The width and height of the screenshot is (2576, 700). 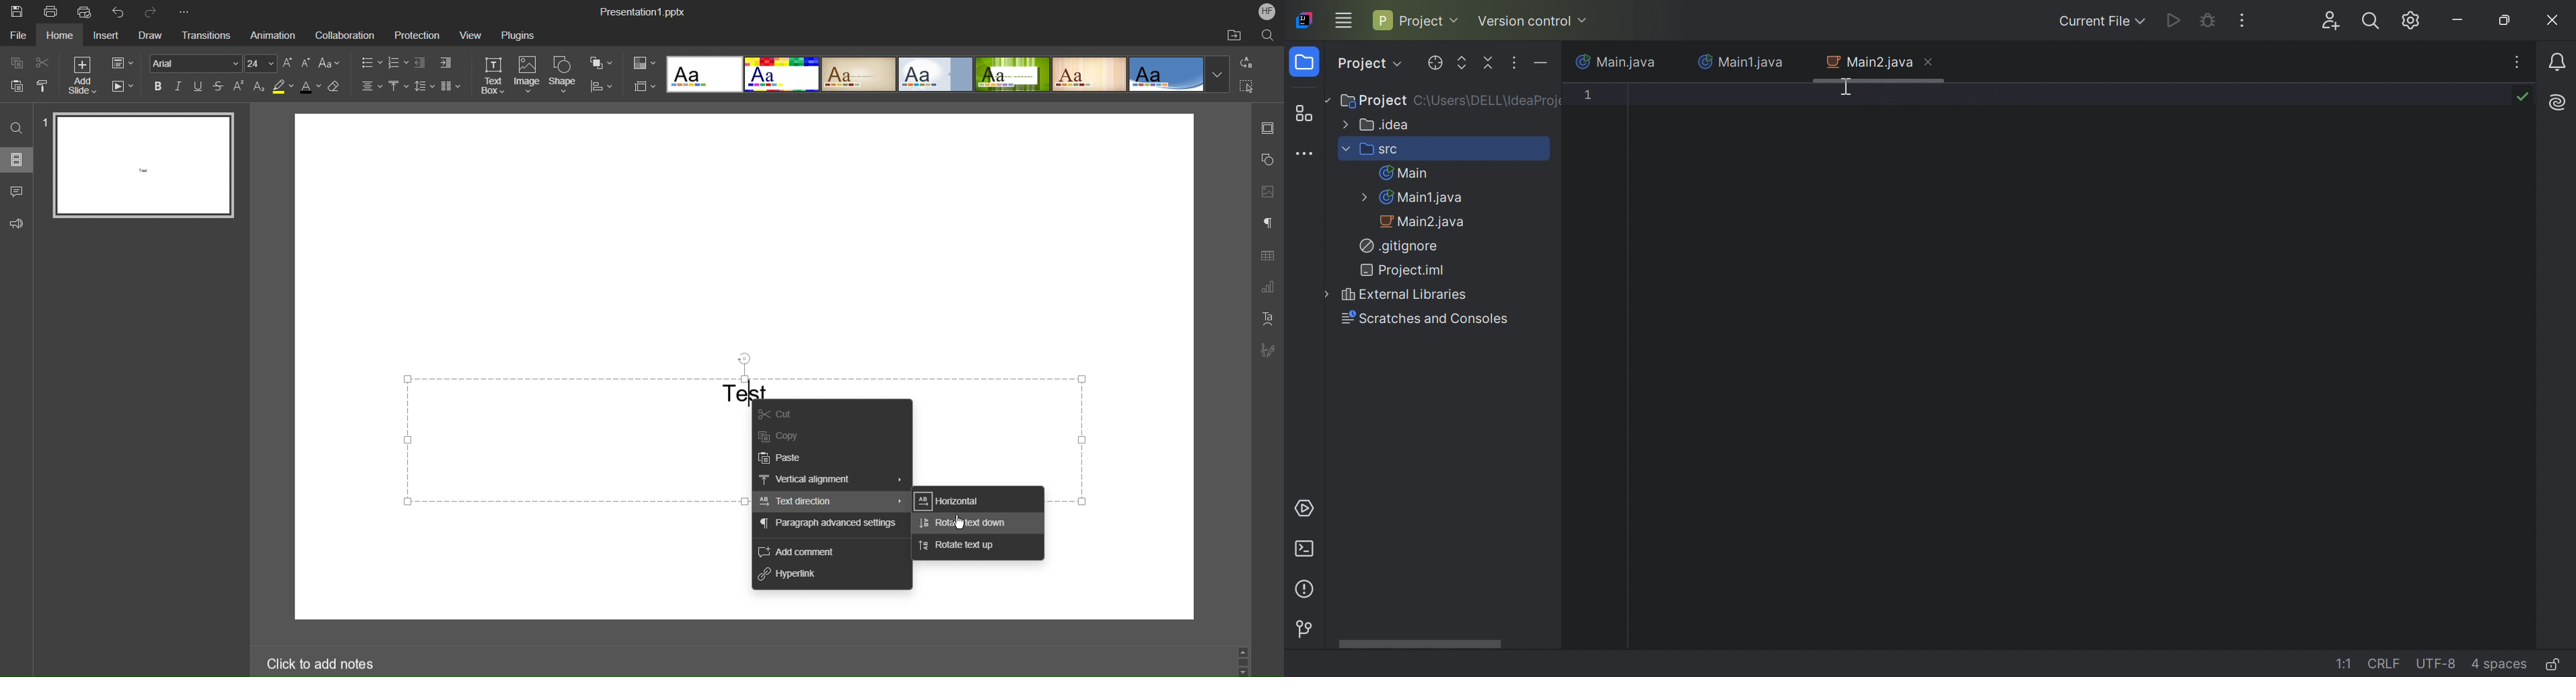 What do you see at coordinates (2509, 20) in the screenshot?
I see `Restore down` at bounding box center [2509, 20].